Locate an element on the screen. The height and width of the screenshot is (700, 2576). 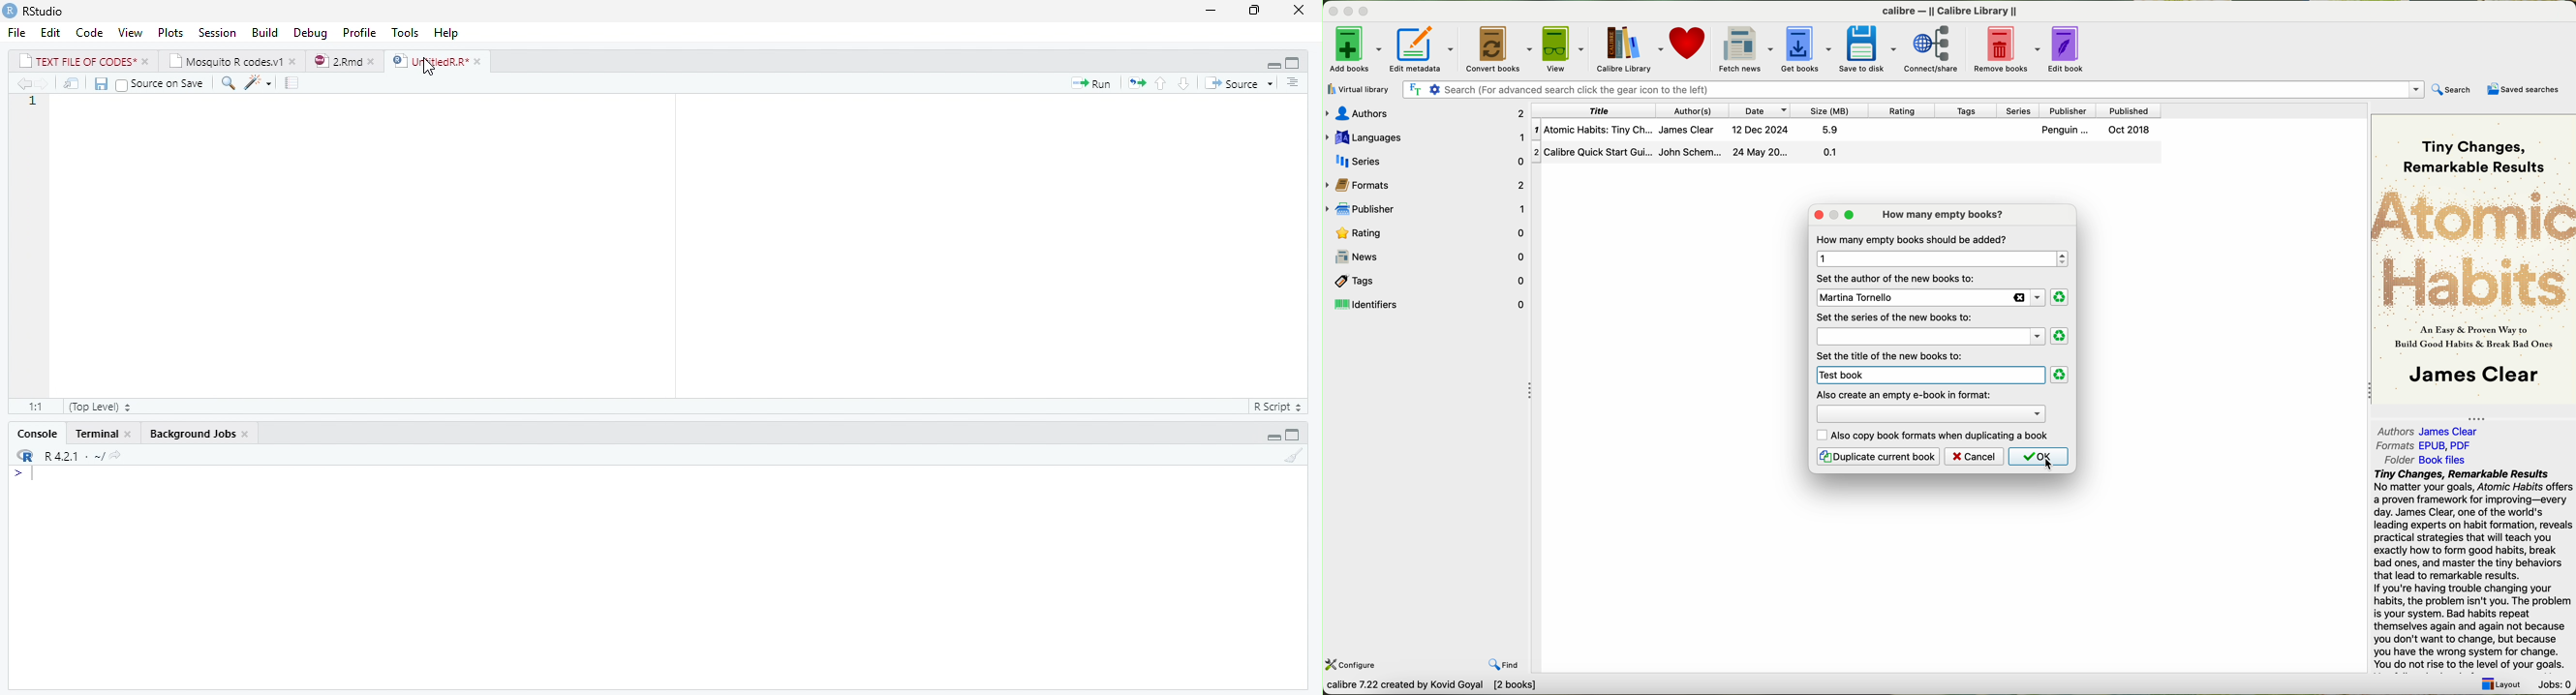
Clear is located at coordinates (1292, 455).